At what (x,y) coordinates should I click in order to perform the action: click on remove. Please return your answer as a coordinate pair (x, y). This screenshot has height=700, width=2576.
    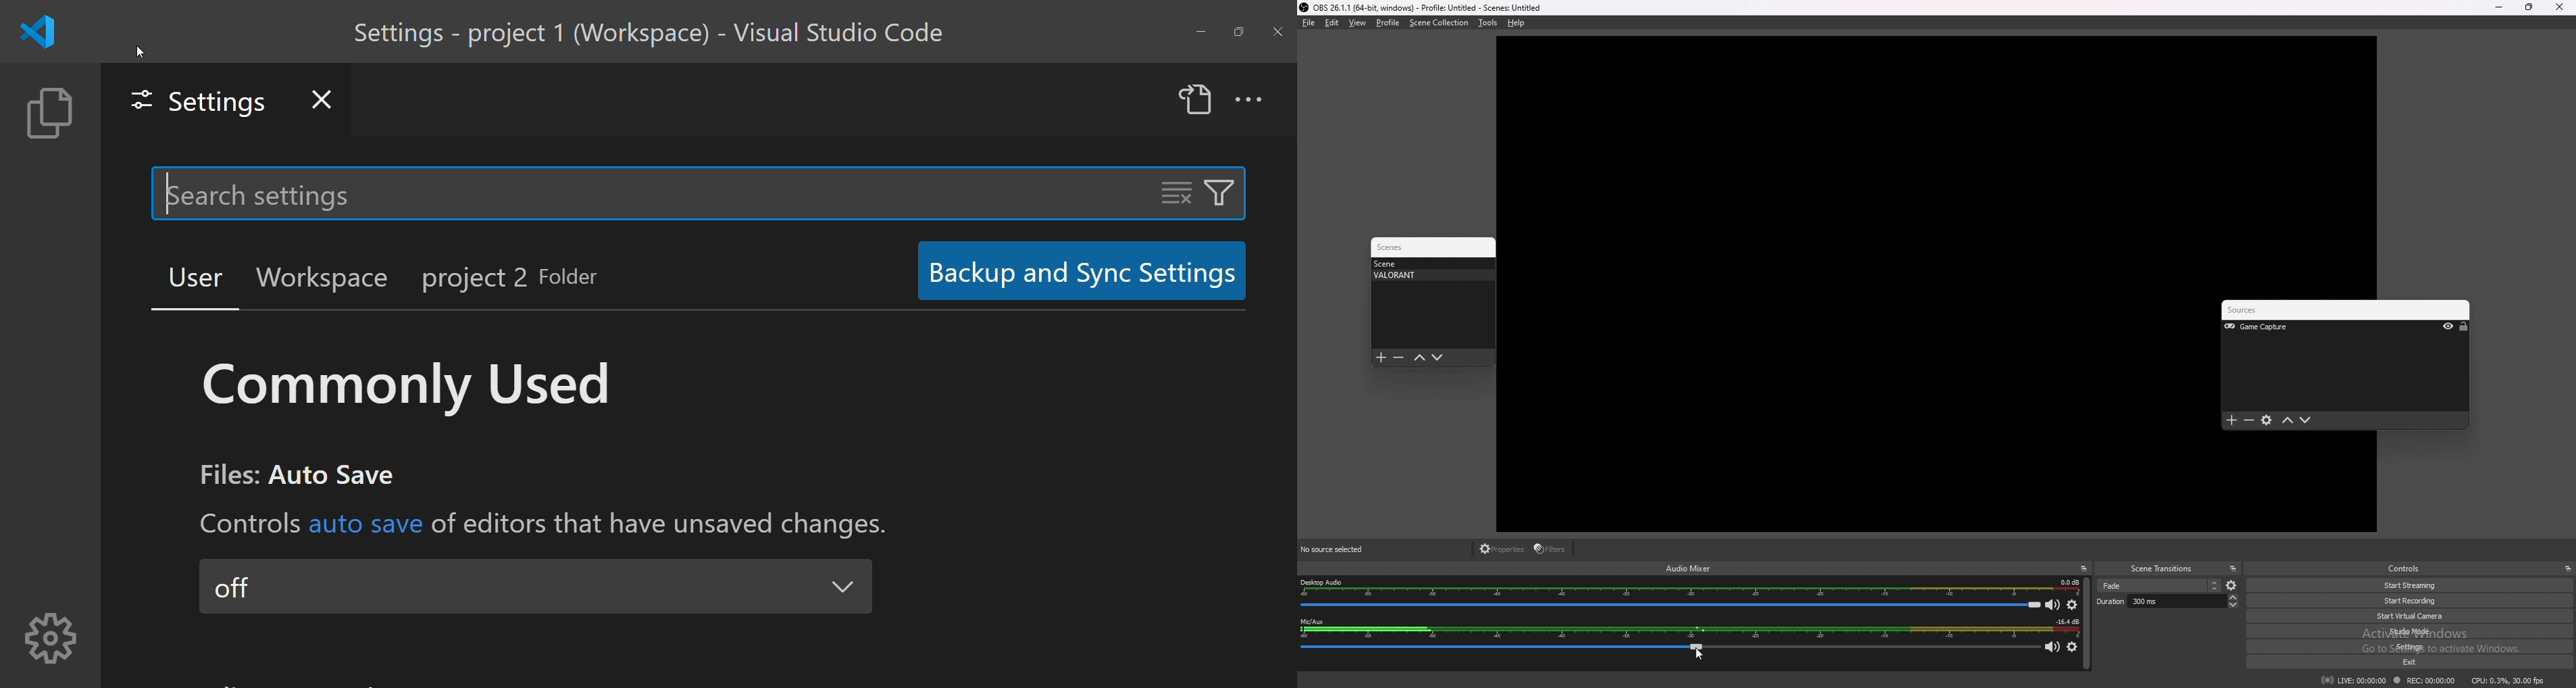
    Looking at the image, I should click on (1398, 358).